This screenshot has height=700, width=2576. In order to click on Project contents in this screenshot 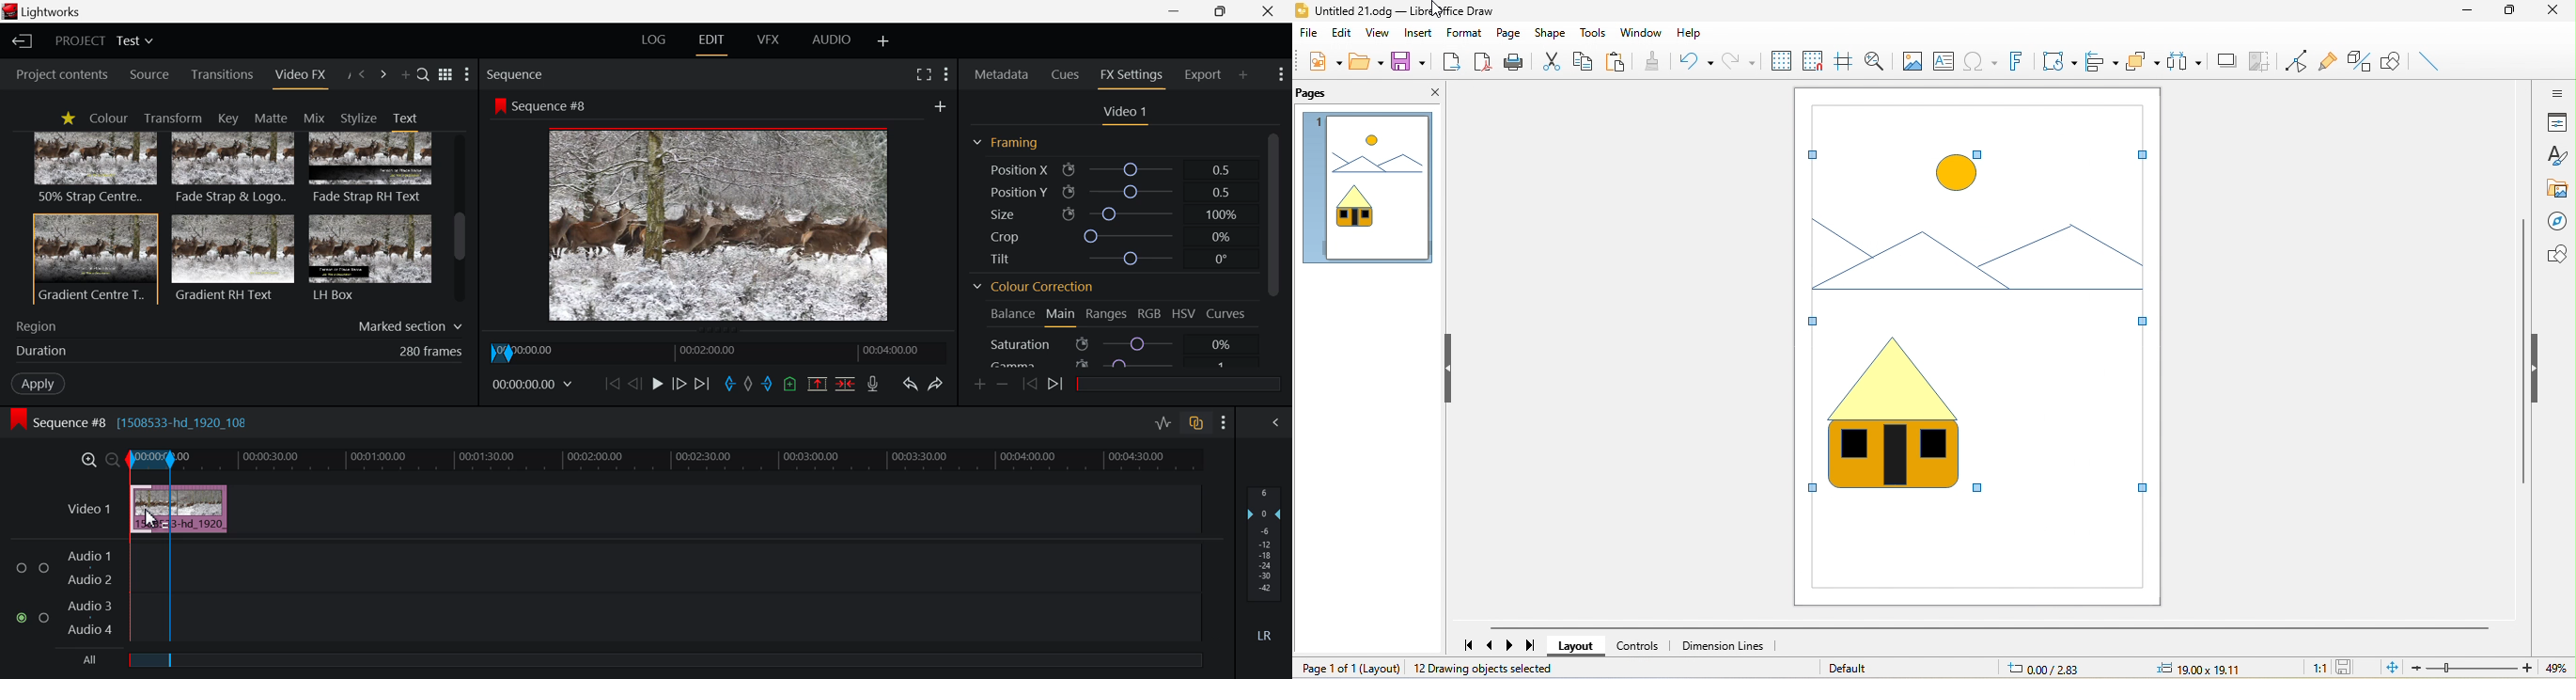, I will do `click(61, 74)`.